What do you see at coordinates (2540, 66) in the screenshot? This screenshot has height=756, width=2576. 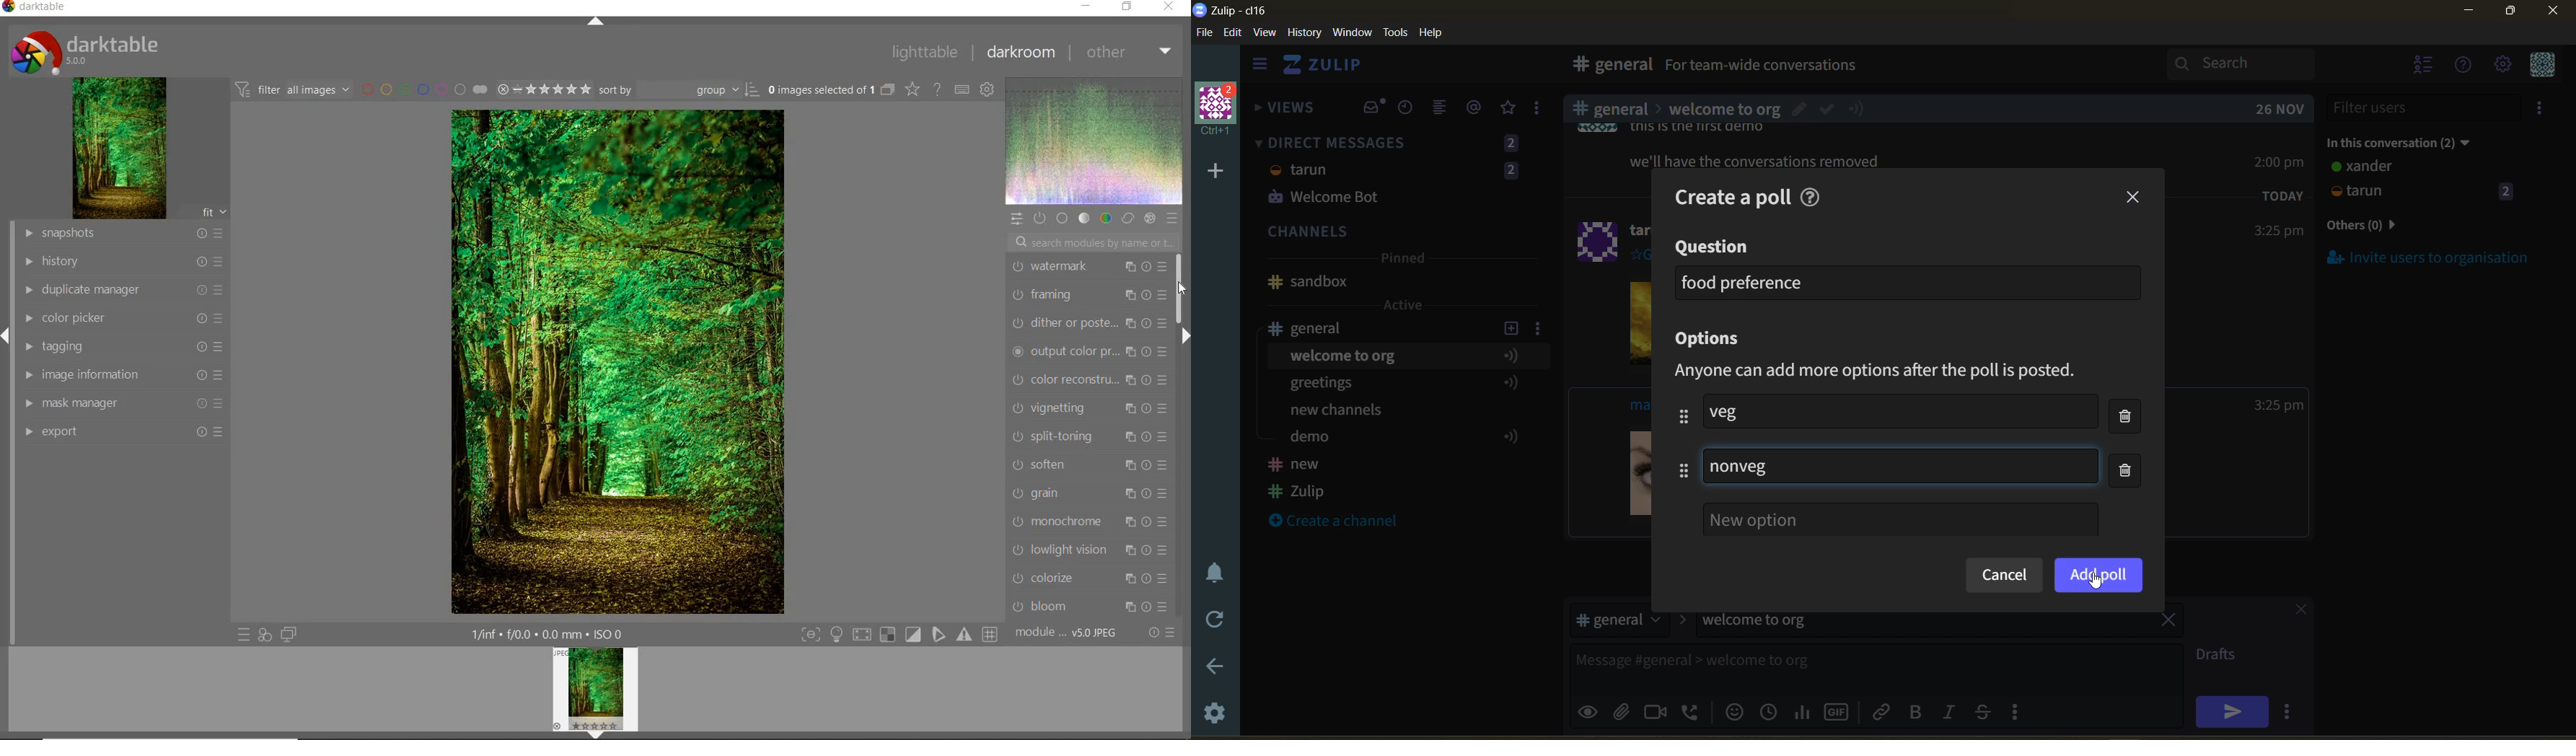 I see `personal menu` at bounding box center [2540, 66].